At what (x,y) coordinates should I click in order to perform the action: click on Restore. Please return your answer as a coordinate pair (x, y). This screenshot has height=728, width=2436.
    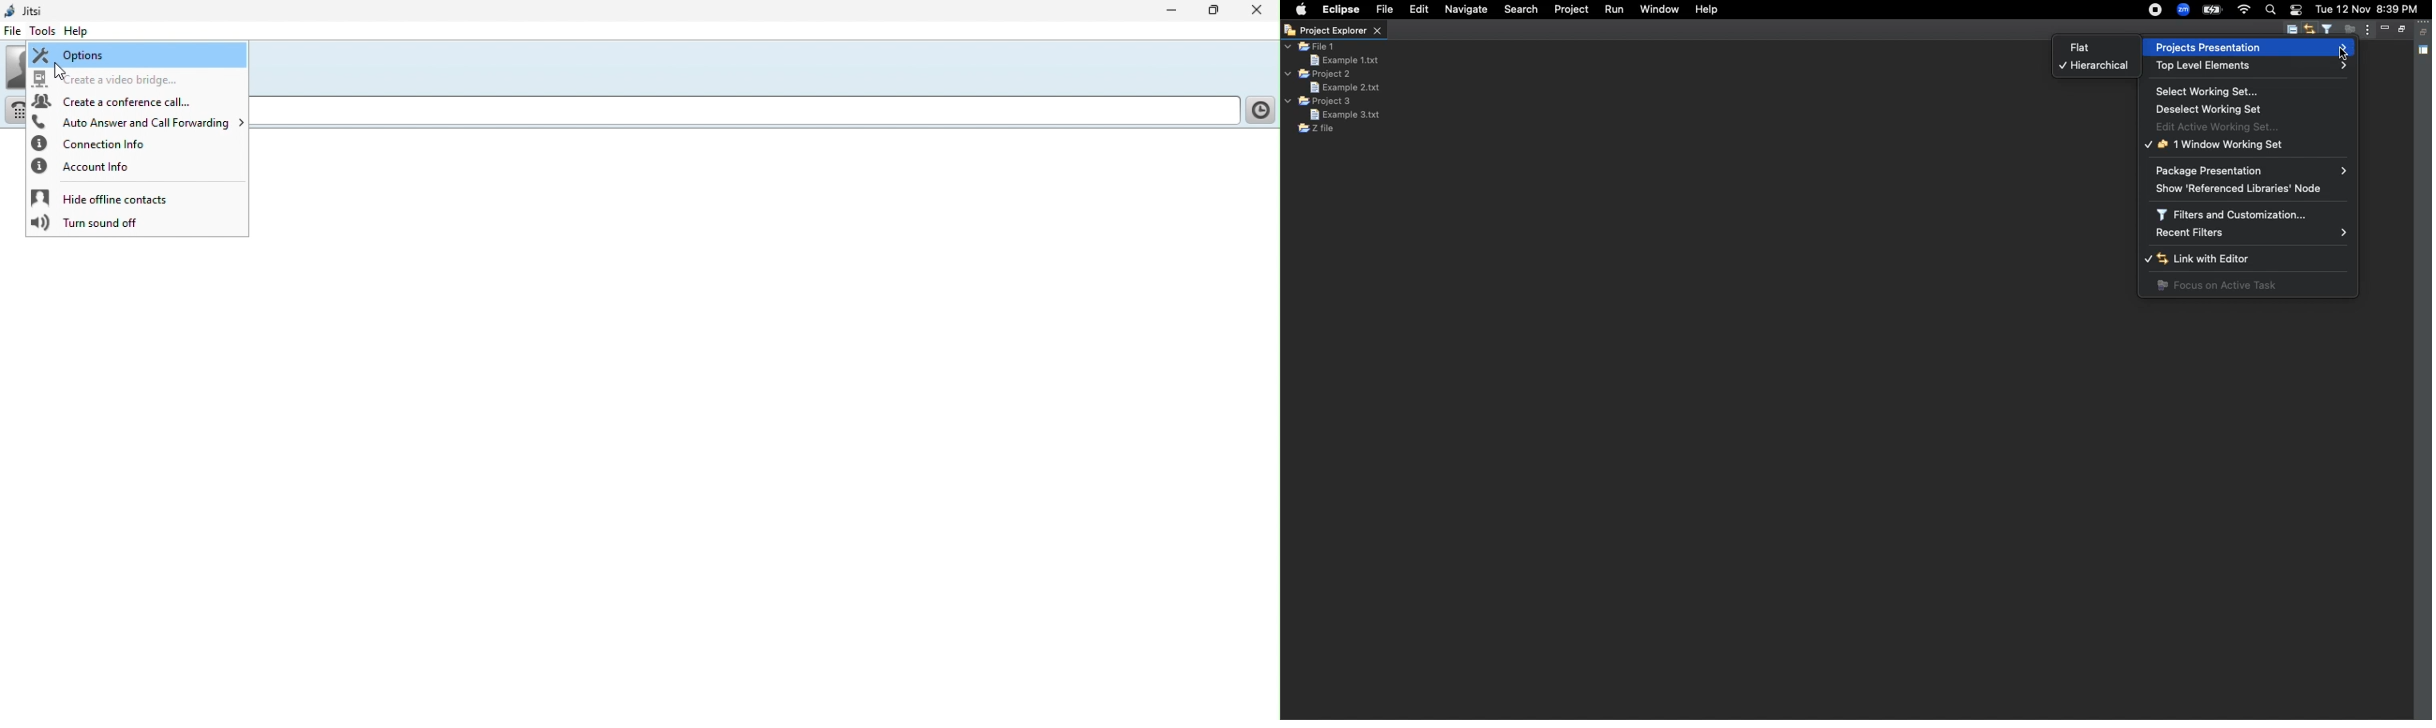
    Looking at the image, I should click on (1215, 12).